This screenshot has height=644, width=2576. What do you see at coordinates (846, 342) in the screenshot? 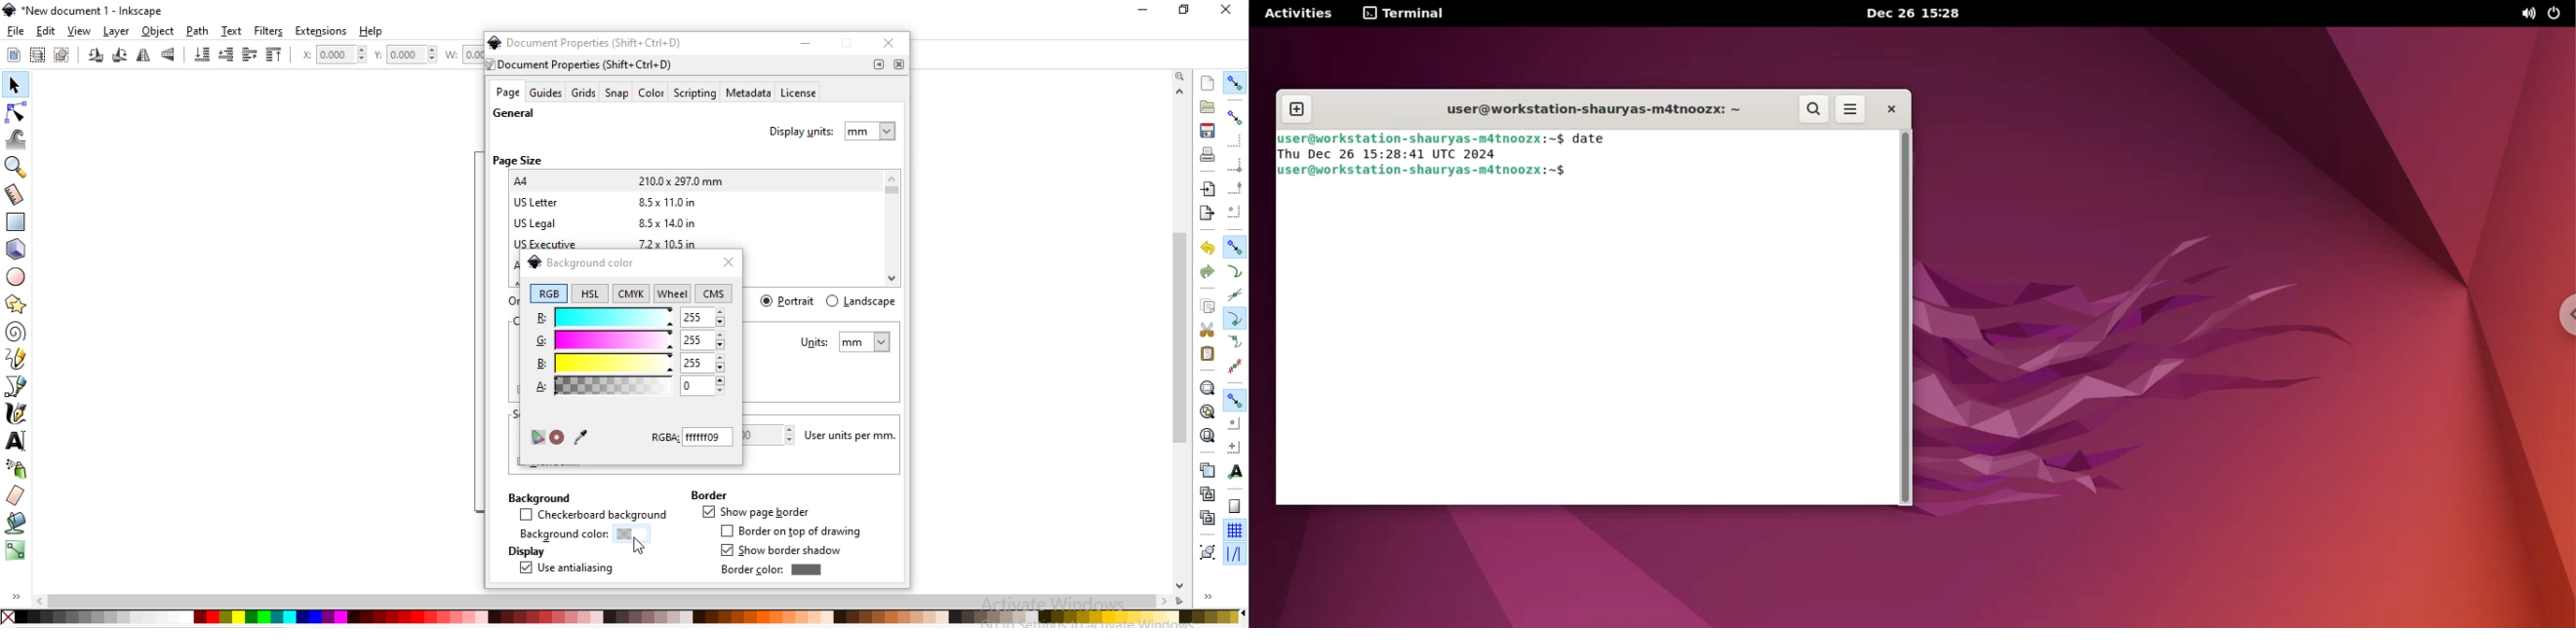
I see `units` at bounding box center [846, 342].